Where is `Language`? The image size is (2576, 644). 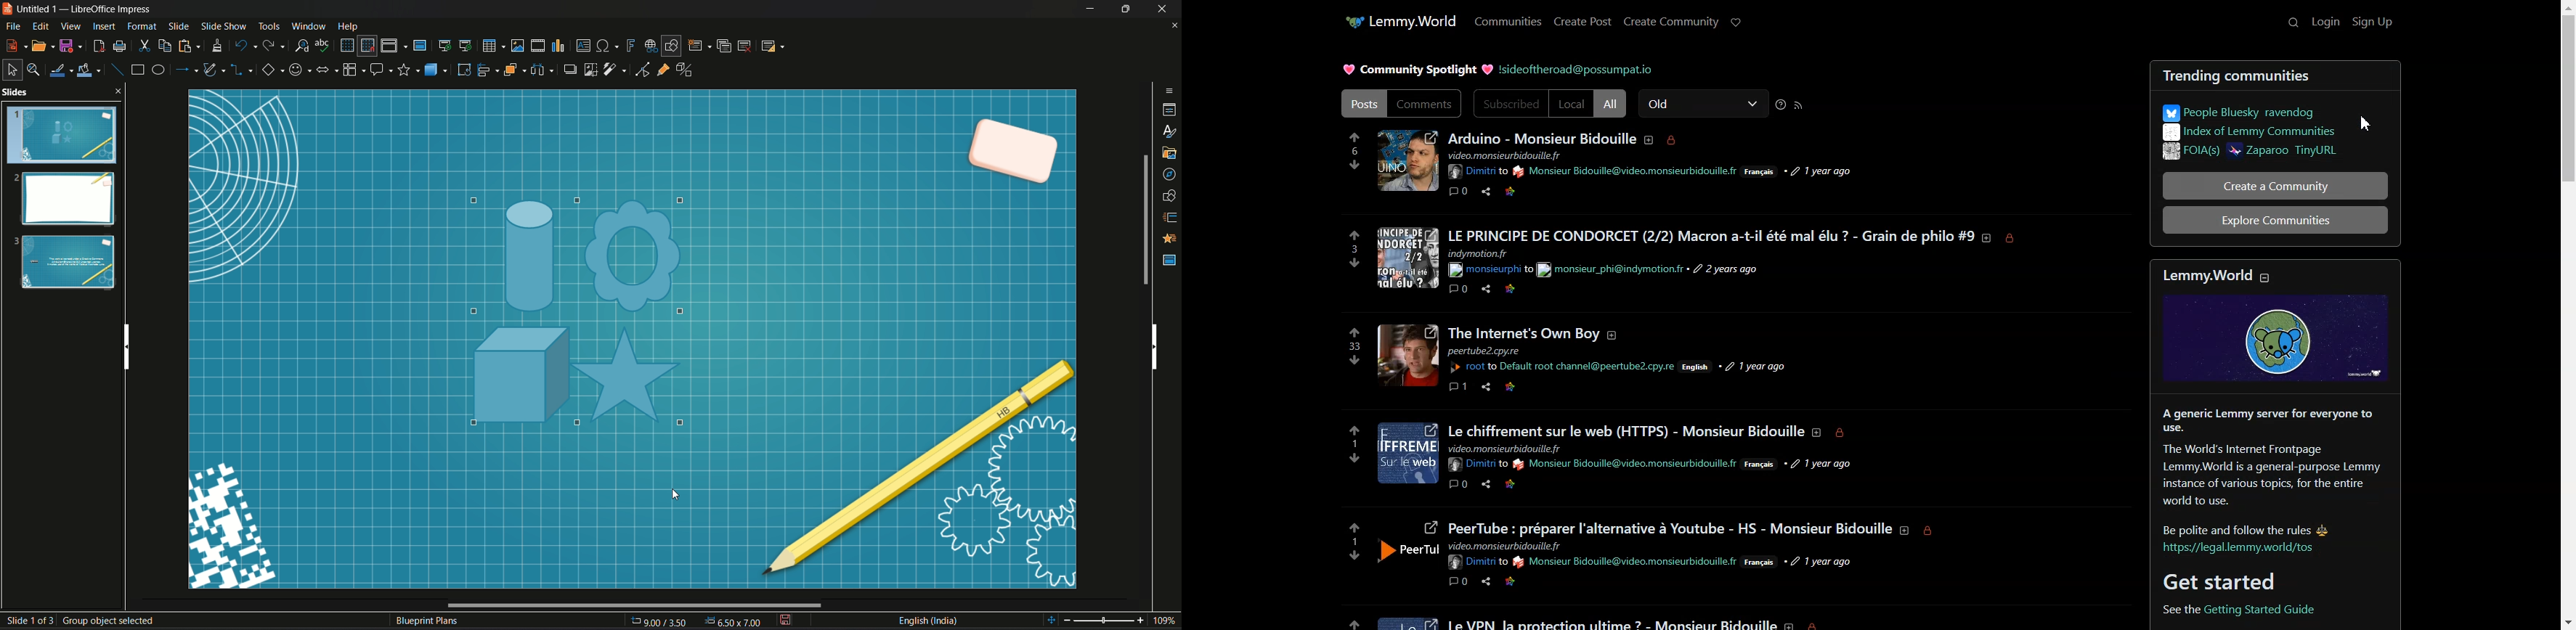
Language is located at coordinates (928, 621).